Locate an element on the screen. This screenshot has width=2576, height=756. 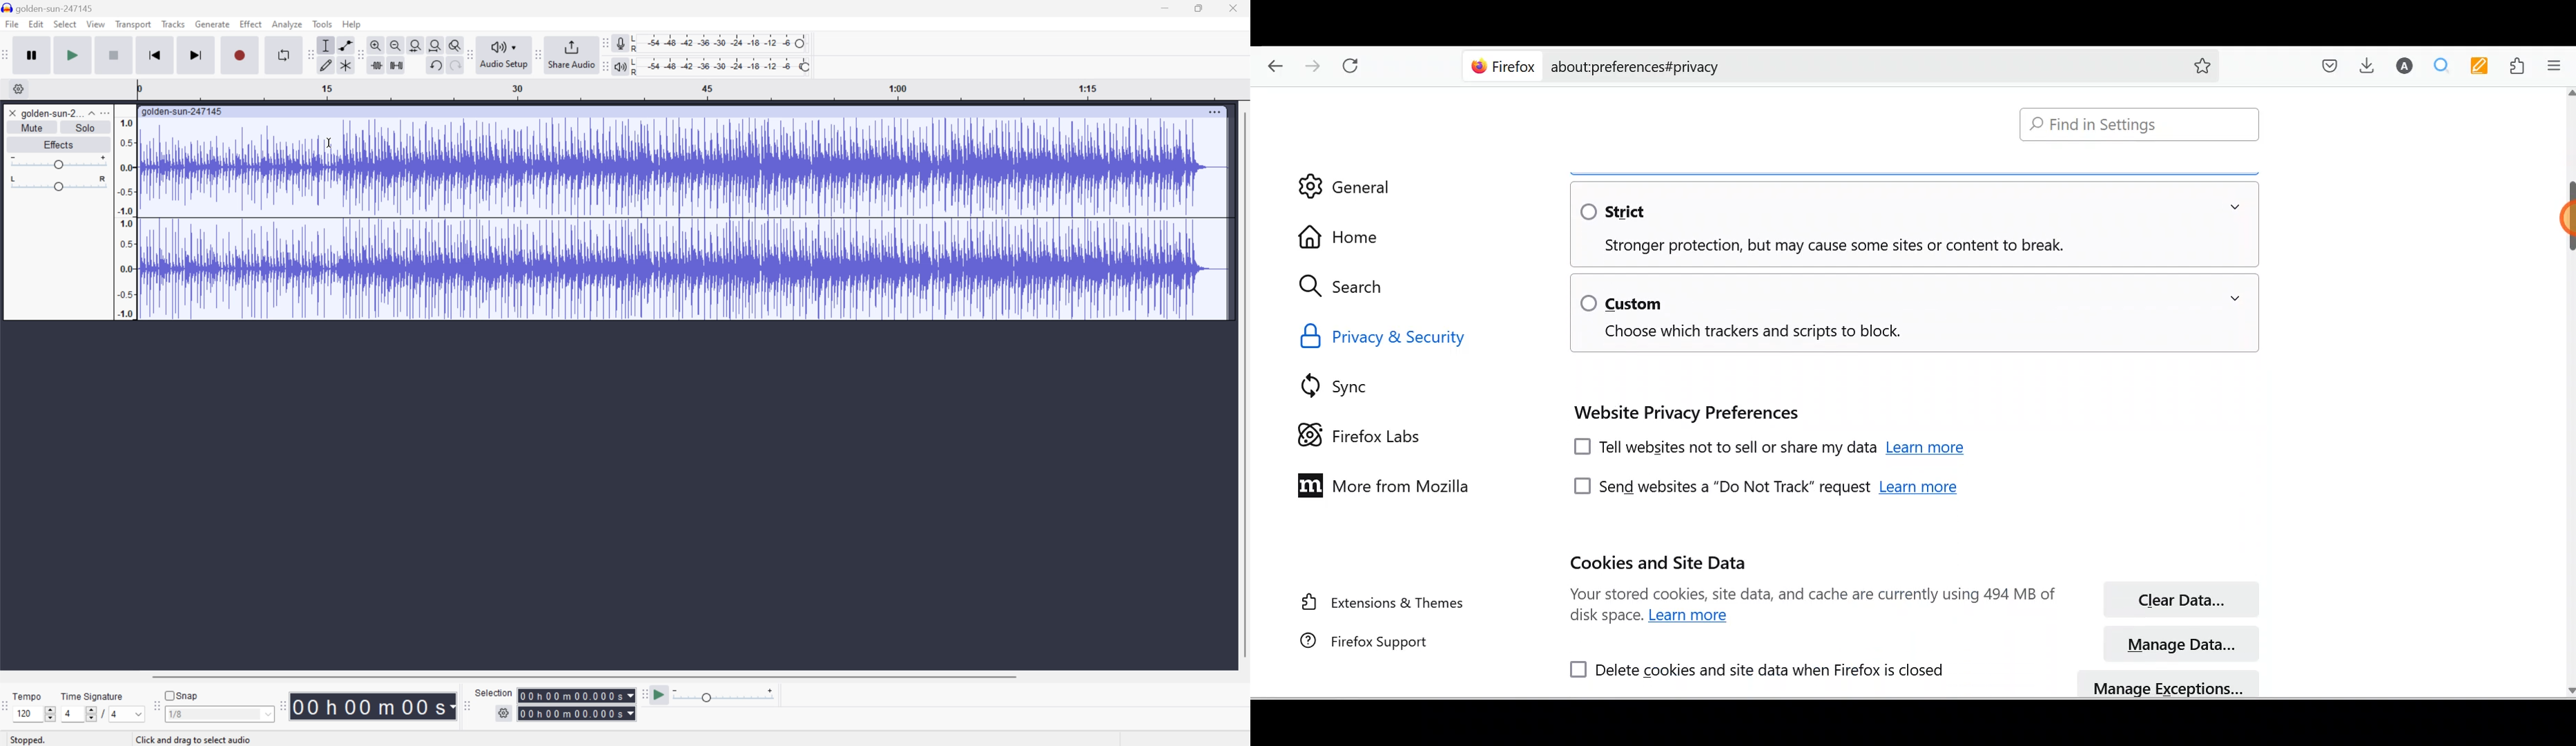
Close is located at coordinates (1236, 7).